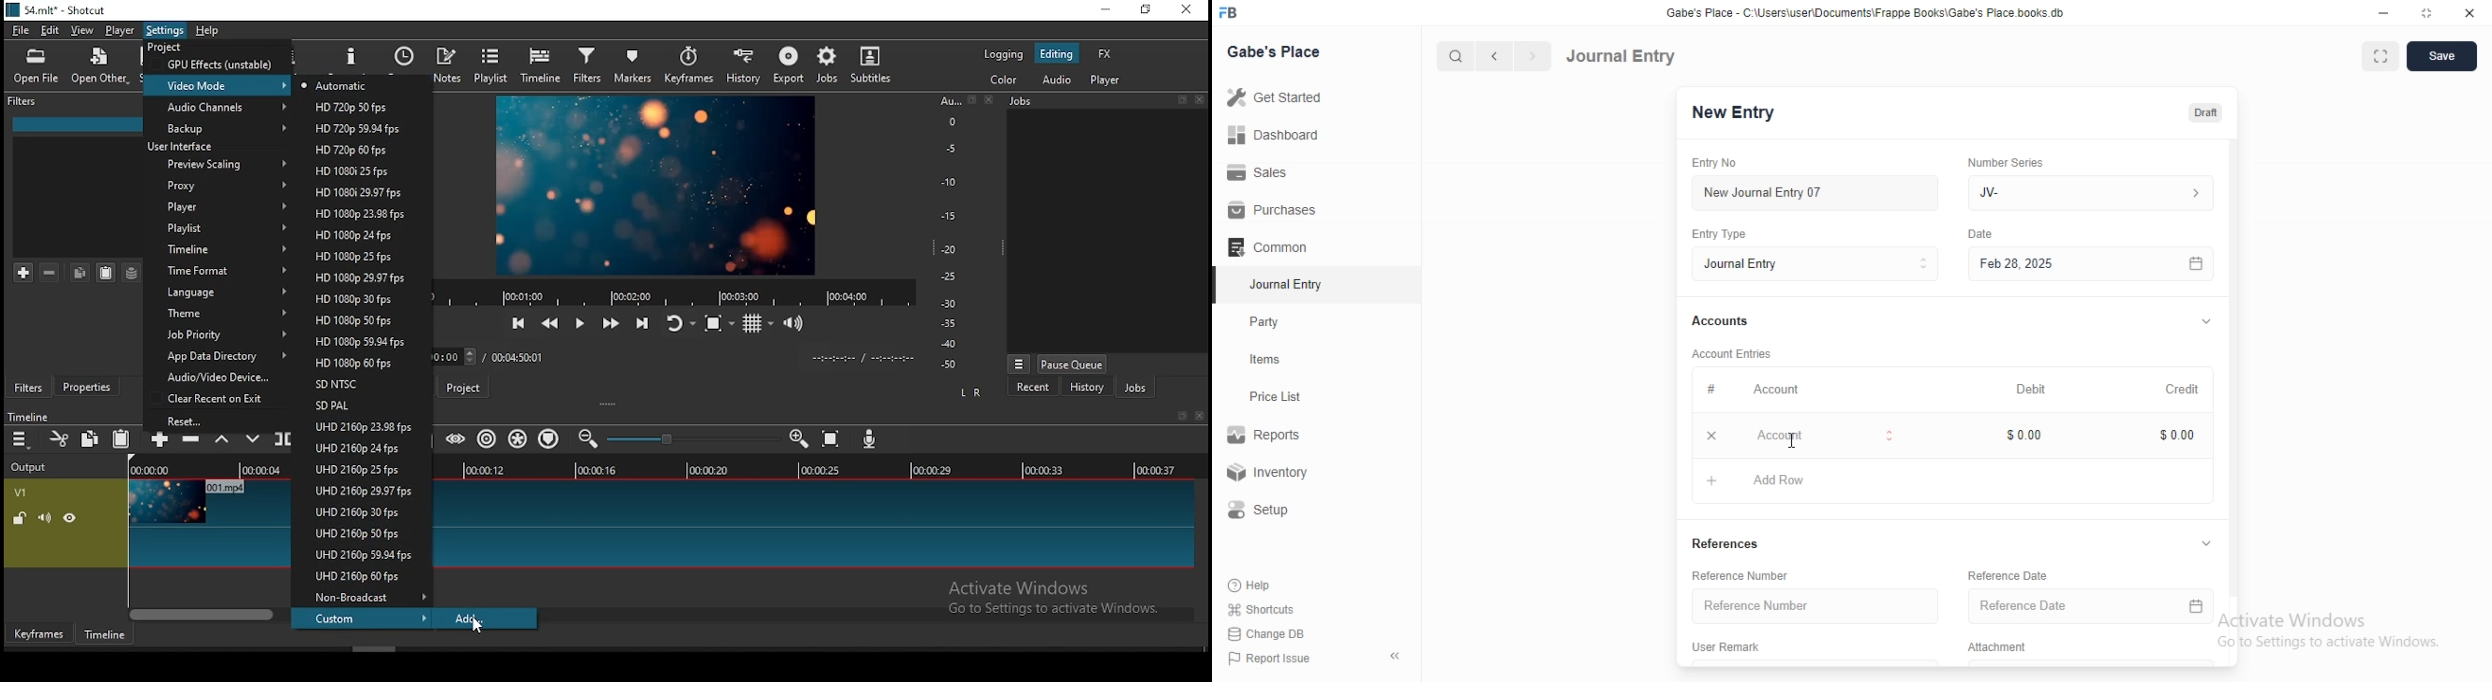 This screenshot has width=2492, height=700. Describe the element at coordinates (186, 146) in the screenshot. I see `user interface` at that location.